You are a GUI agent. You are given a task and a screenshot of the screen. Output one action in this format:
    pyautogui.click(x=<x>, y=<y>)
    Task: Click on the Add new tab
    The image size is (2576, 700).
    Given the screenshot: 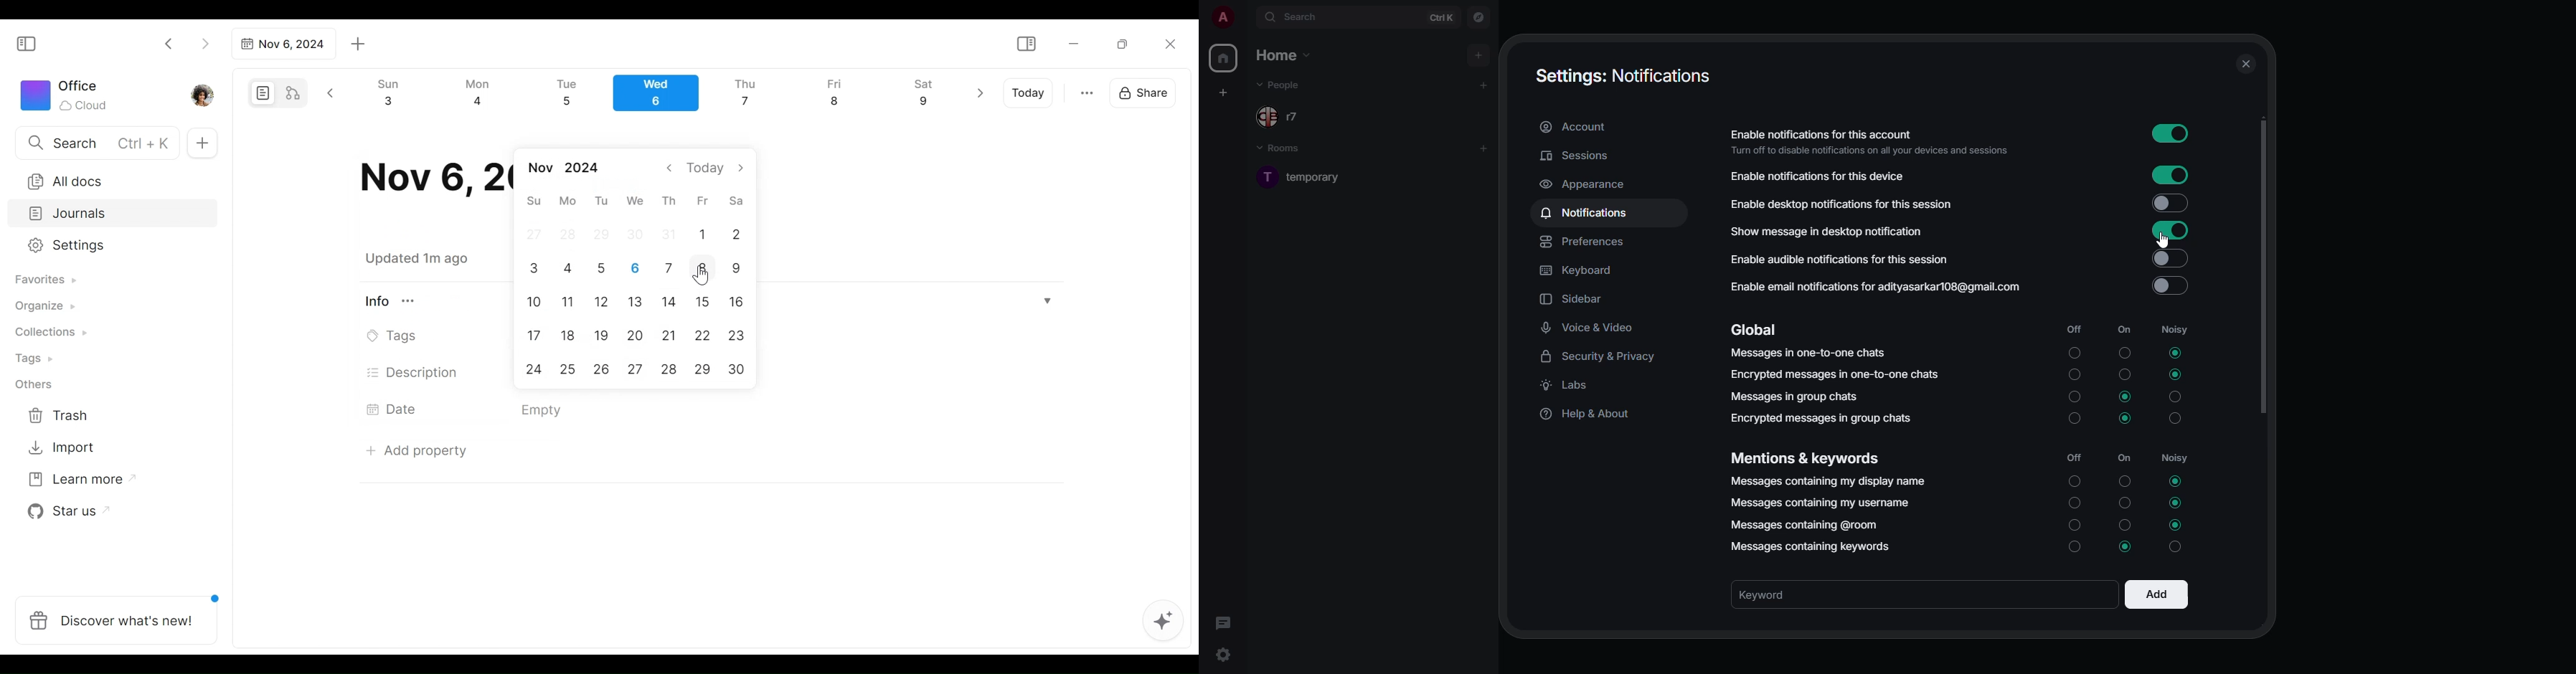 What is the action you would take?
    pyautogui.click(x=358, y=44)
    